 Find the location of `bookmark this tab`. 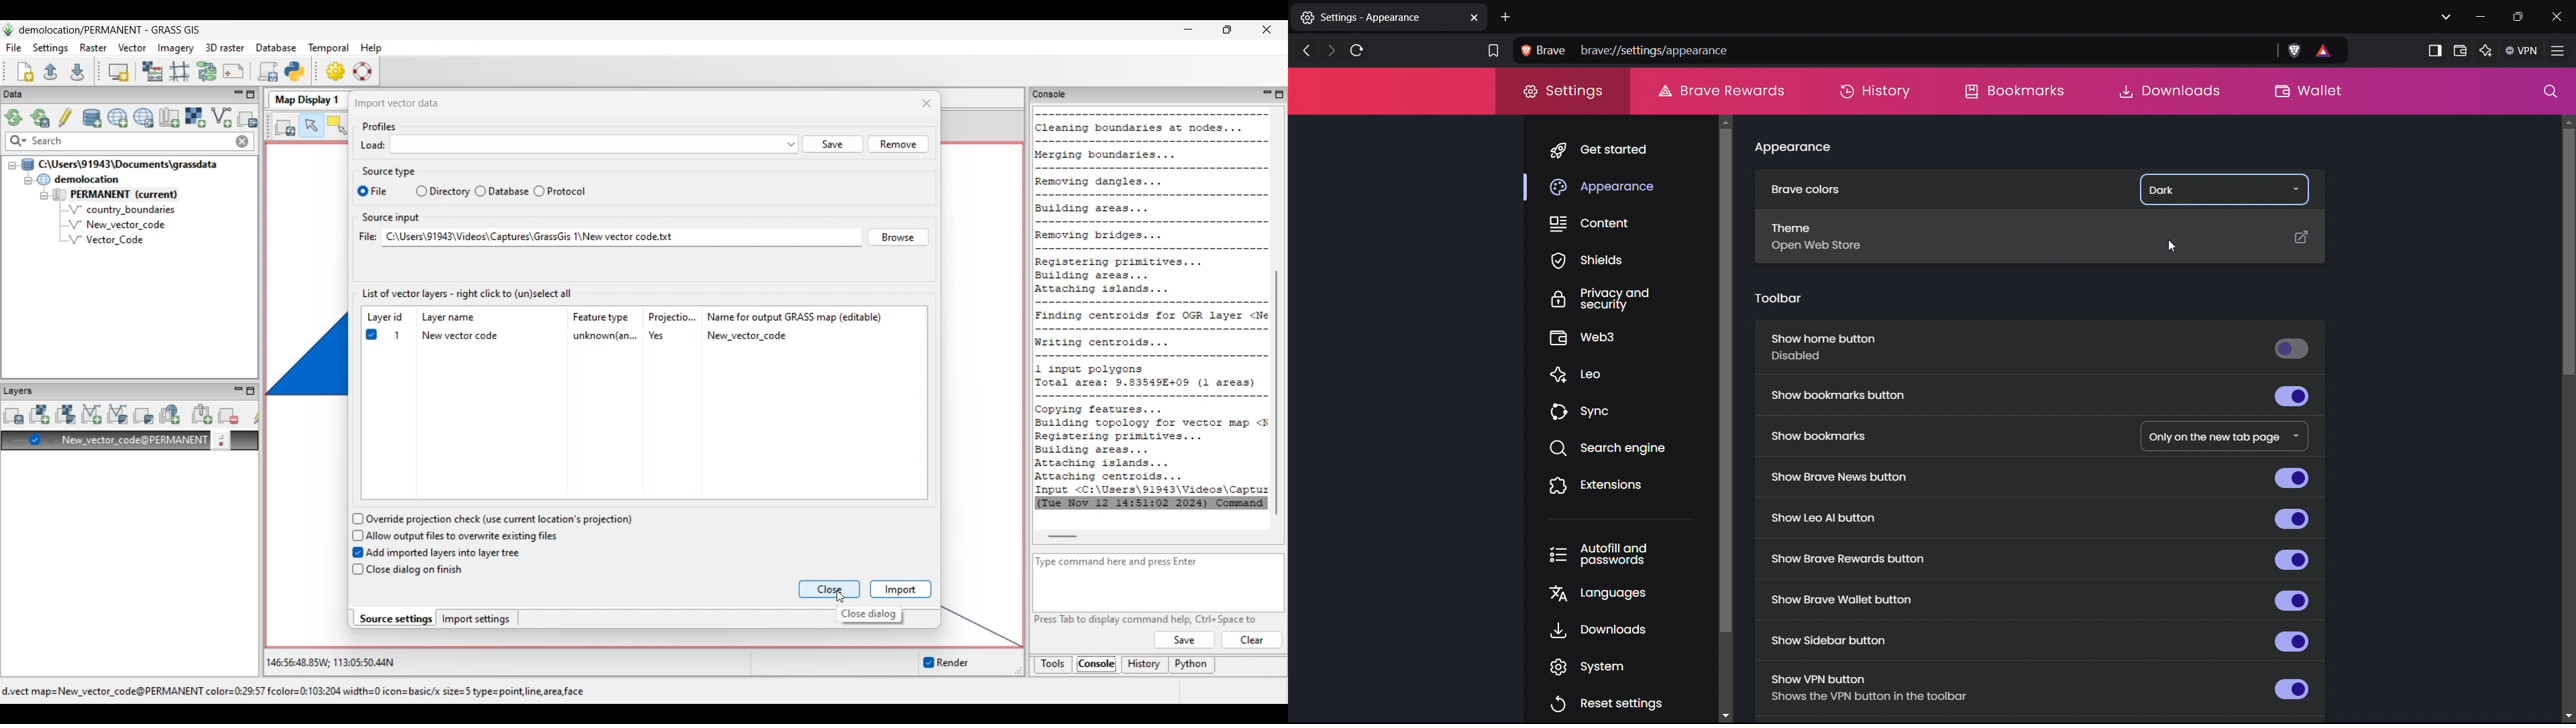

bookmark this tab is located at coordinates (1493, 52).